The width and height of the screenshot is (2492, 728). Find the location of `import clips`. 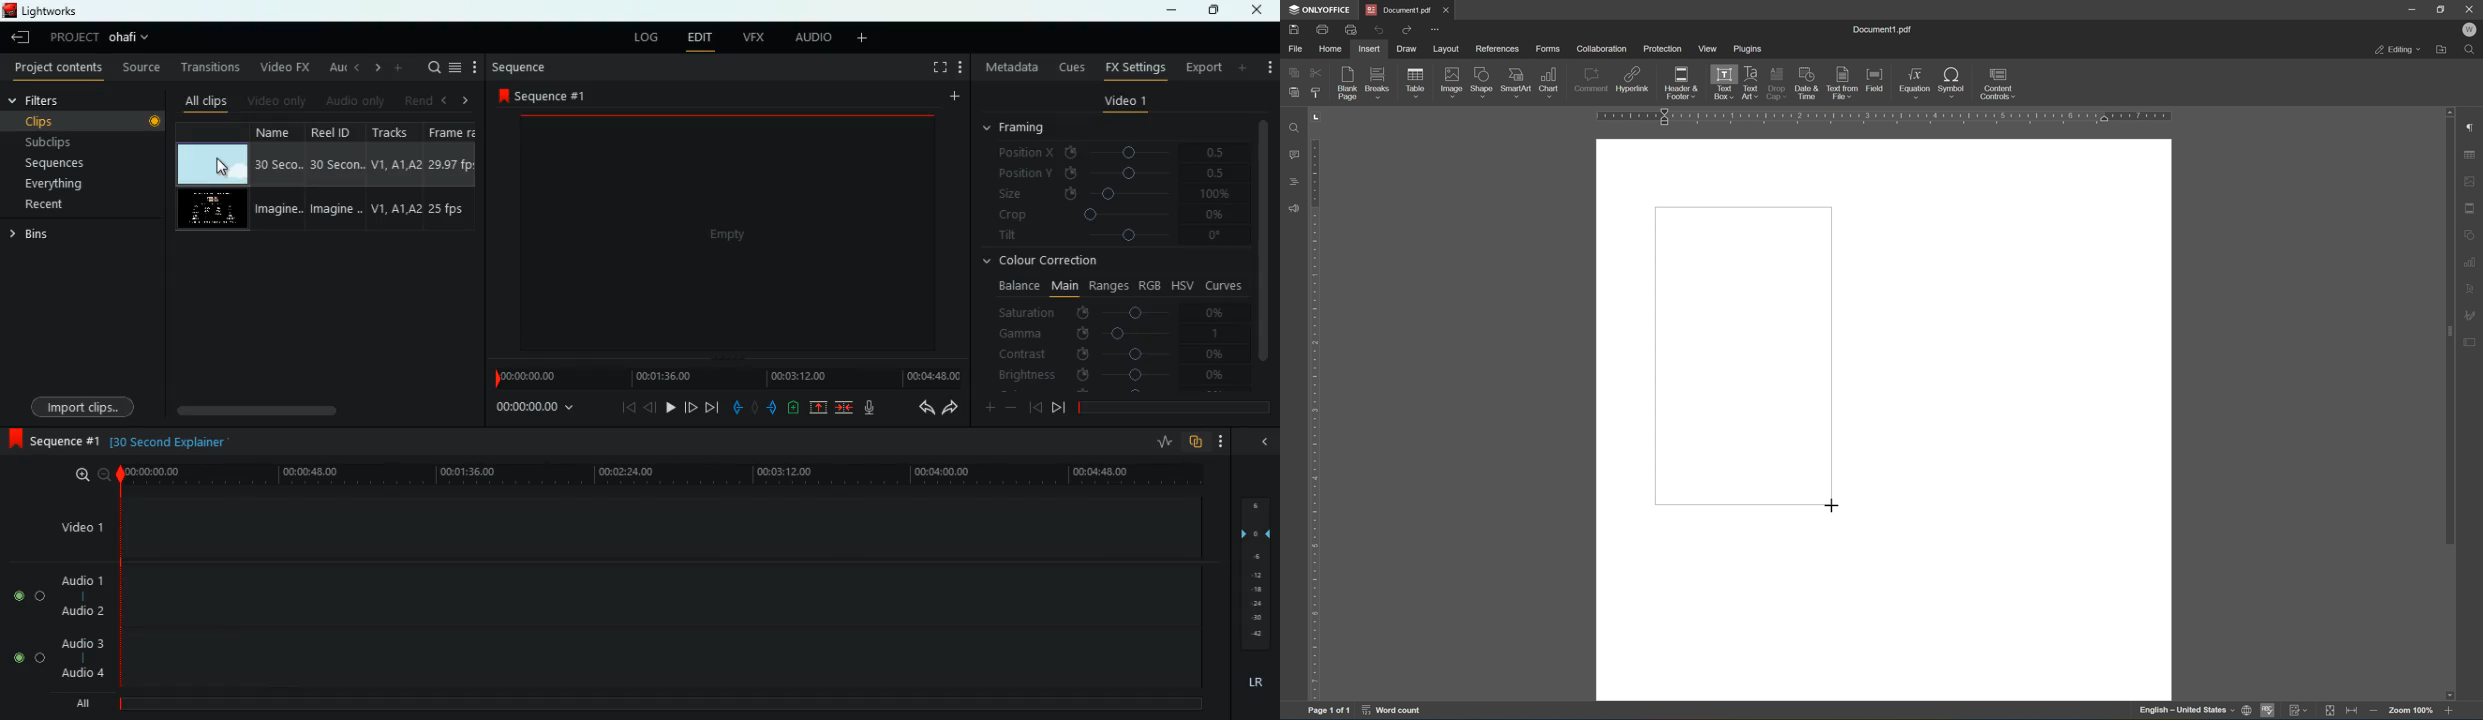

import clips is located at coordinates (83, 405).